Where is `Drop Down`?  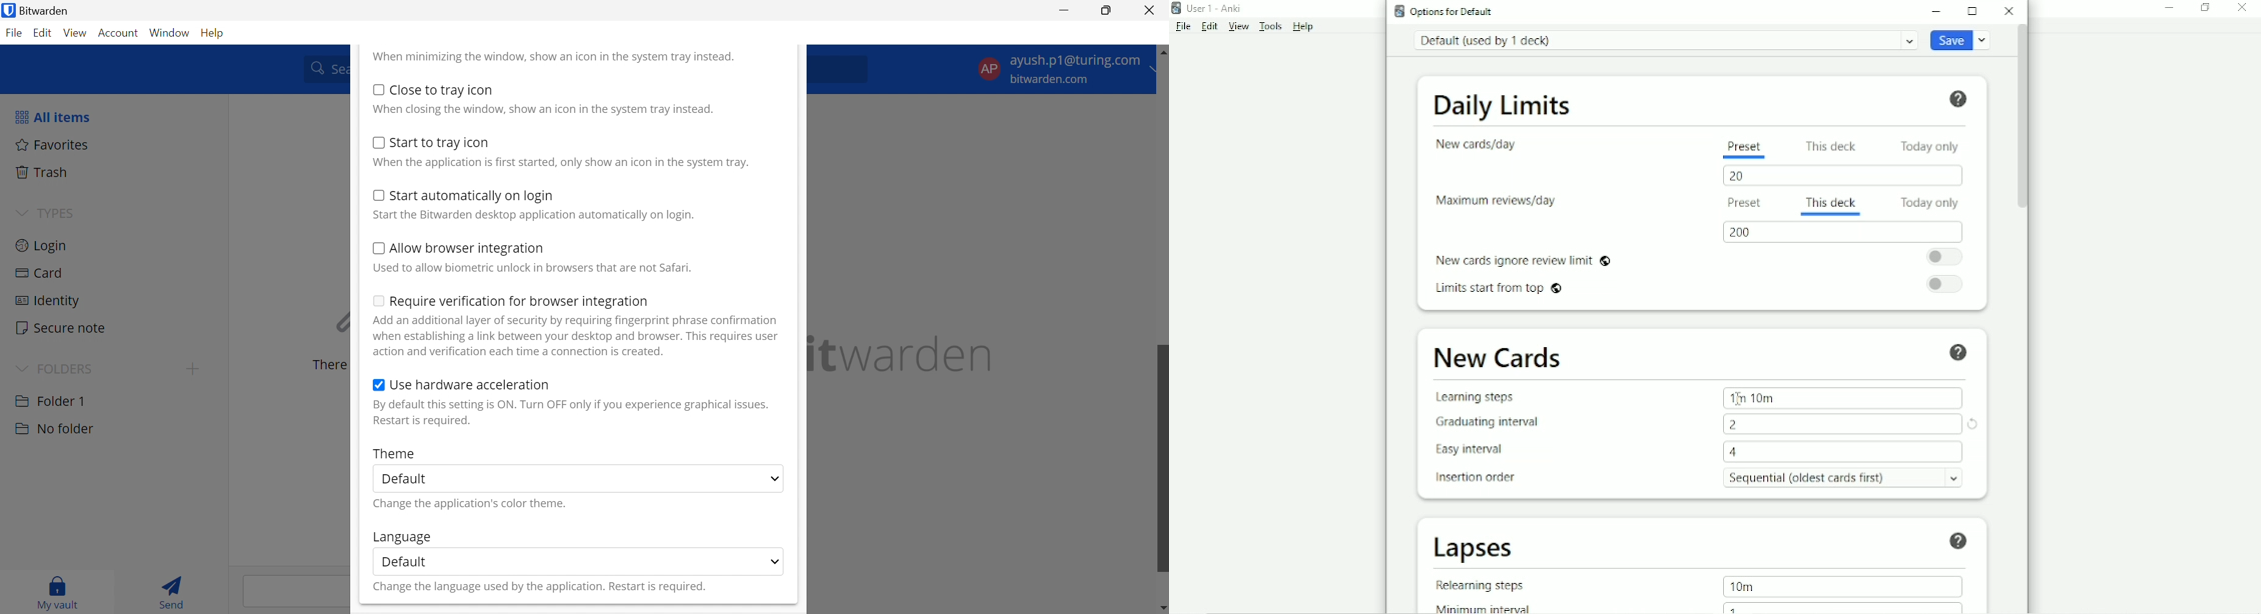
Drop Down is located at coordinates (21, 211).